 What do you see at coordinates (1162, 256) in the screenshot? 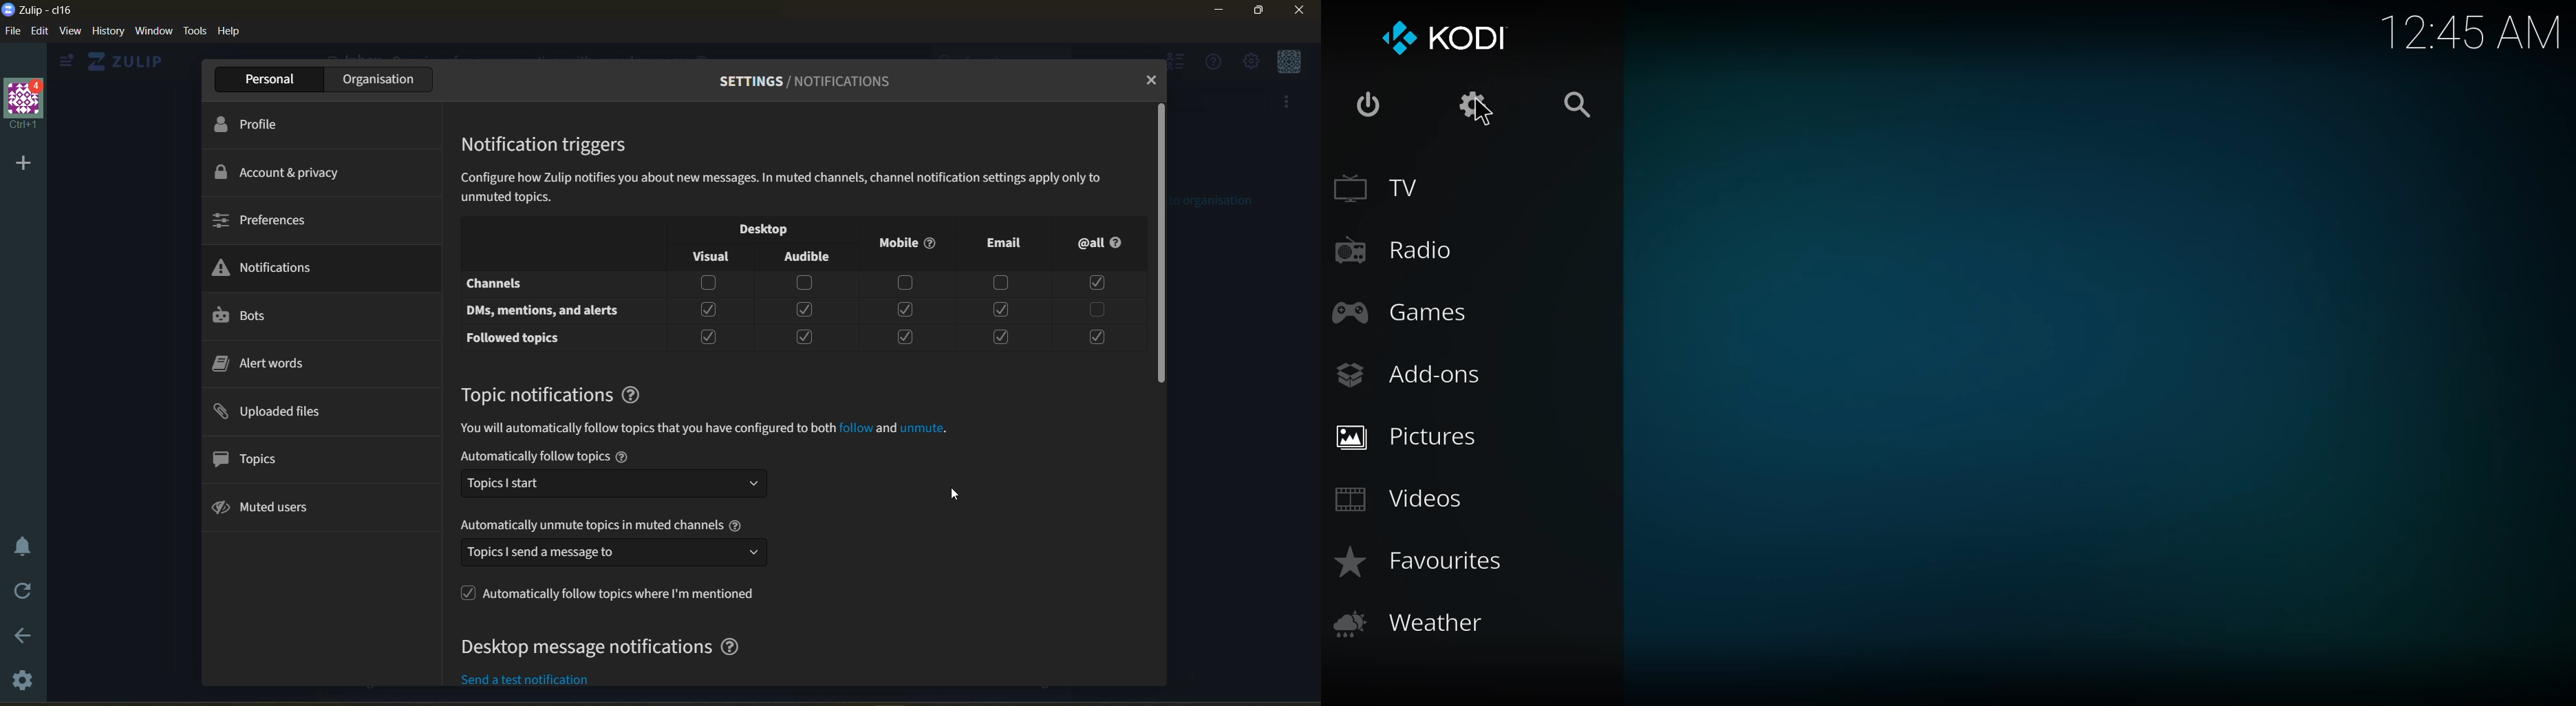
I see `scroll down` at bounding box center [1162, 256].